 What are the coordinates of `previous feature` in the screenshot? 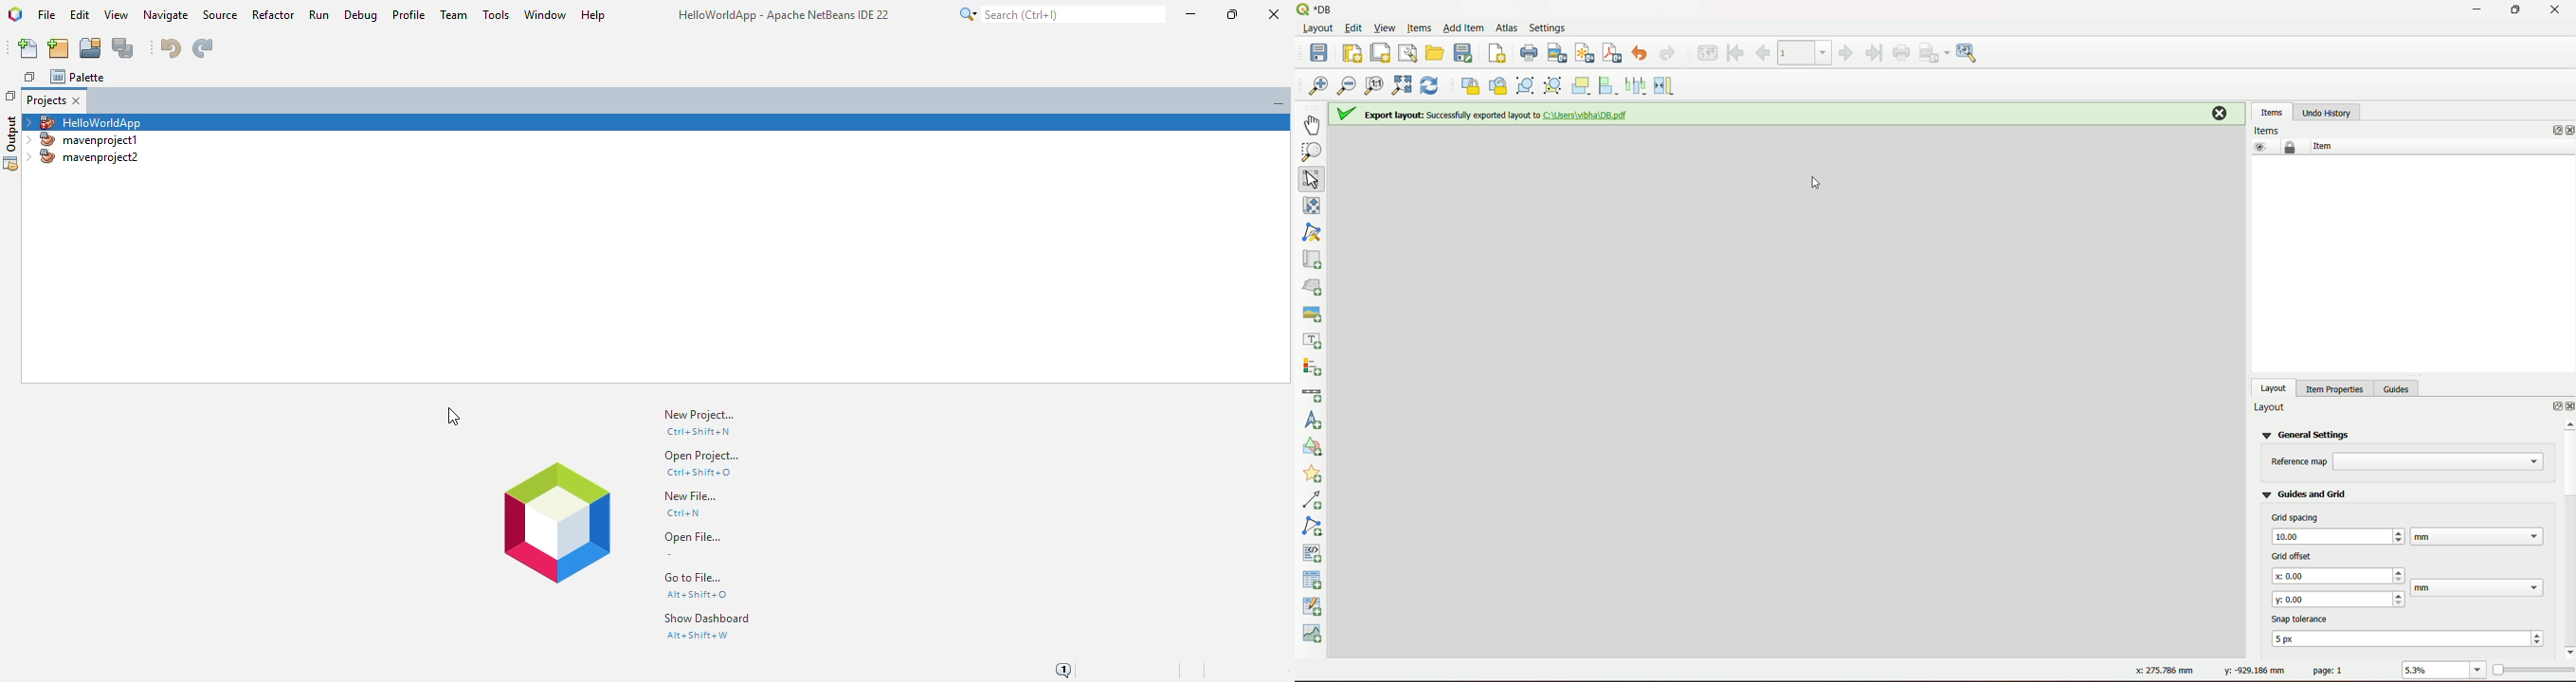 It's located at (1764, 53).